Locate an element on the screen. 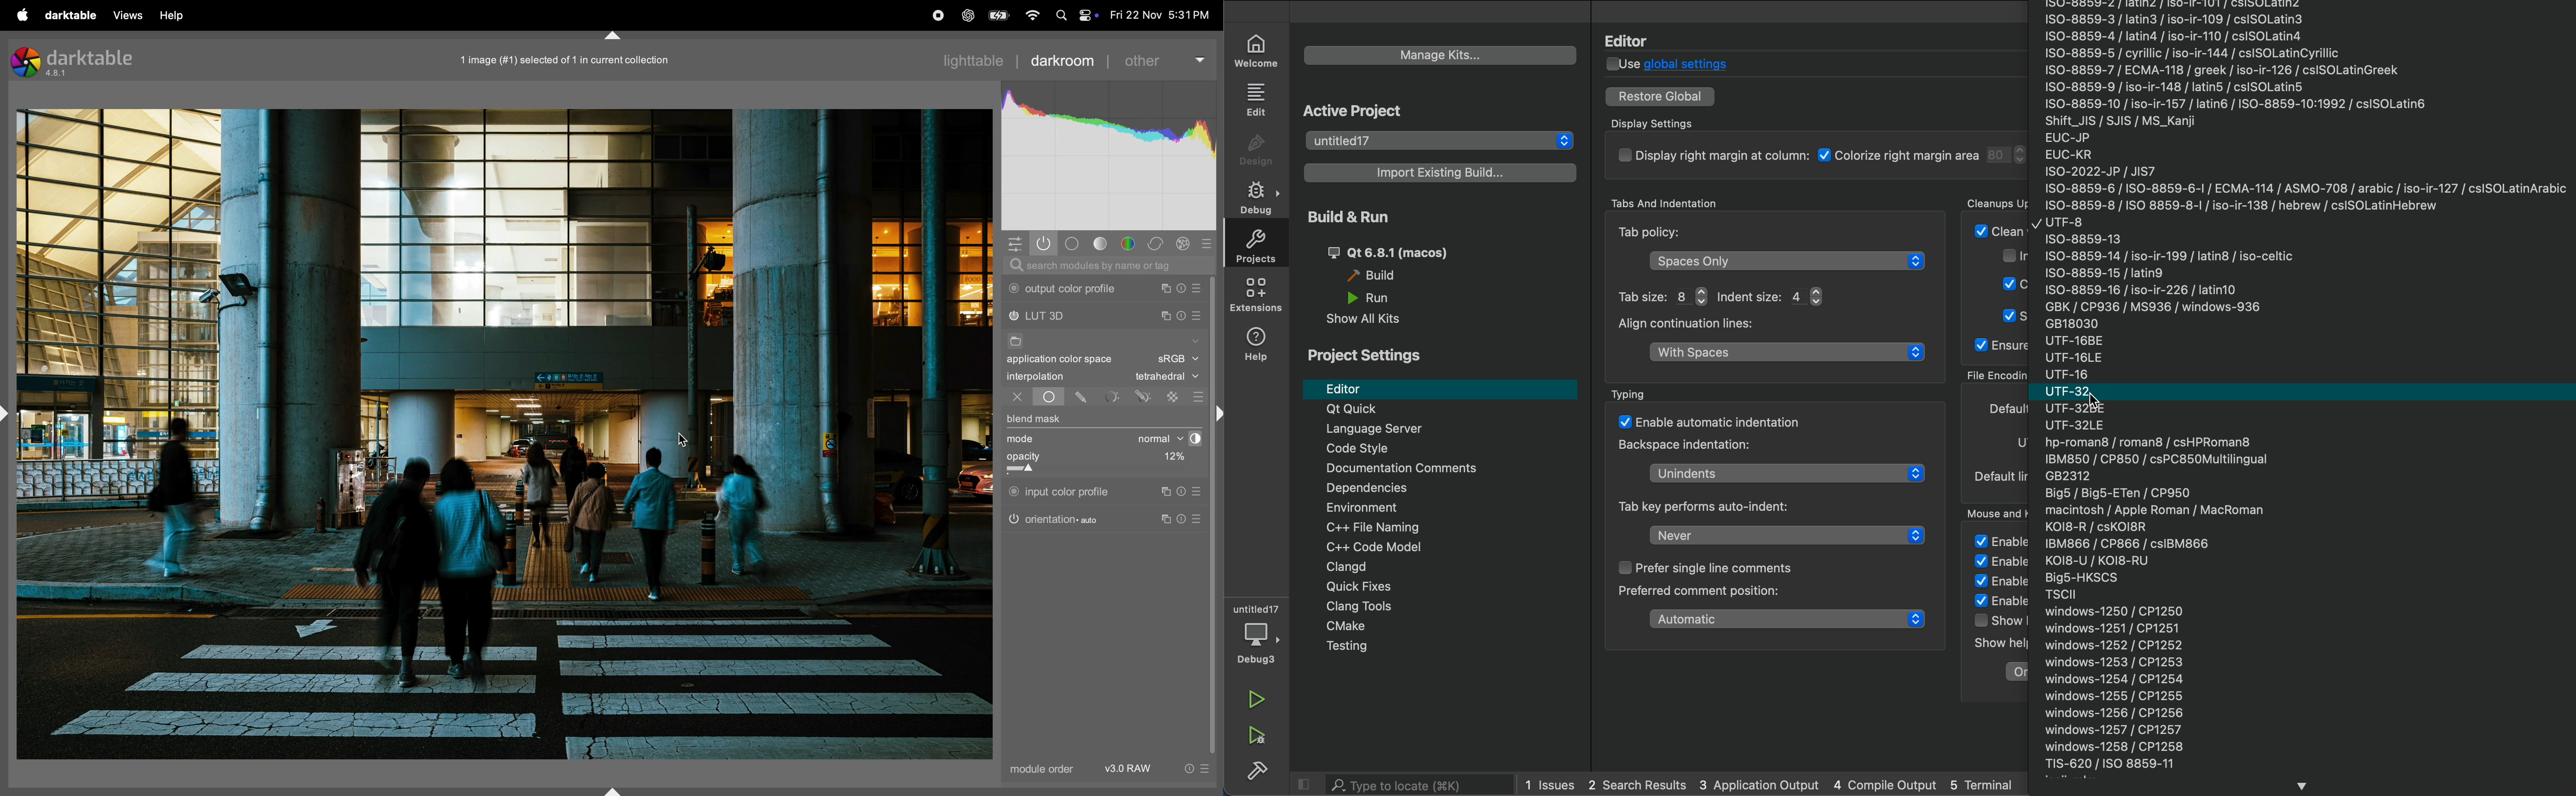 This screenshot has height=812, width=2576. uniformly is located at coordinates (1039, 397).